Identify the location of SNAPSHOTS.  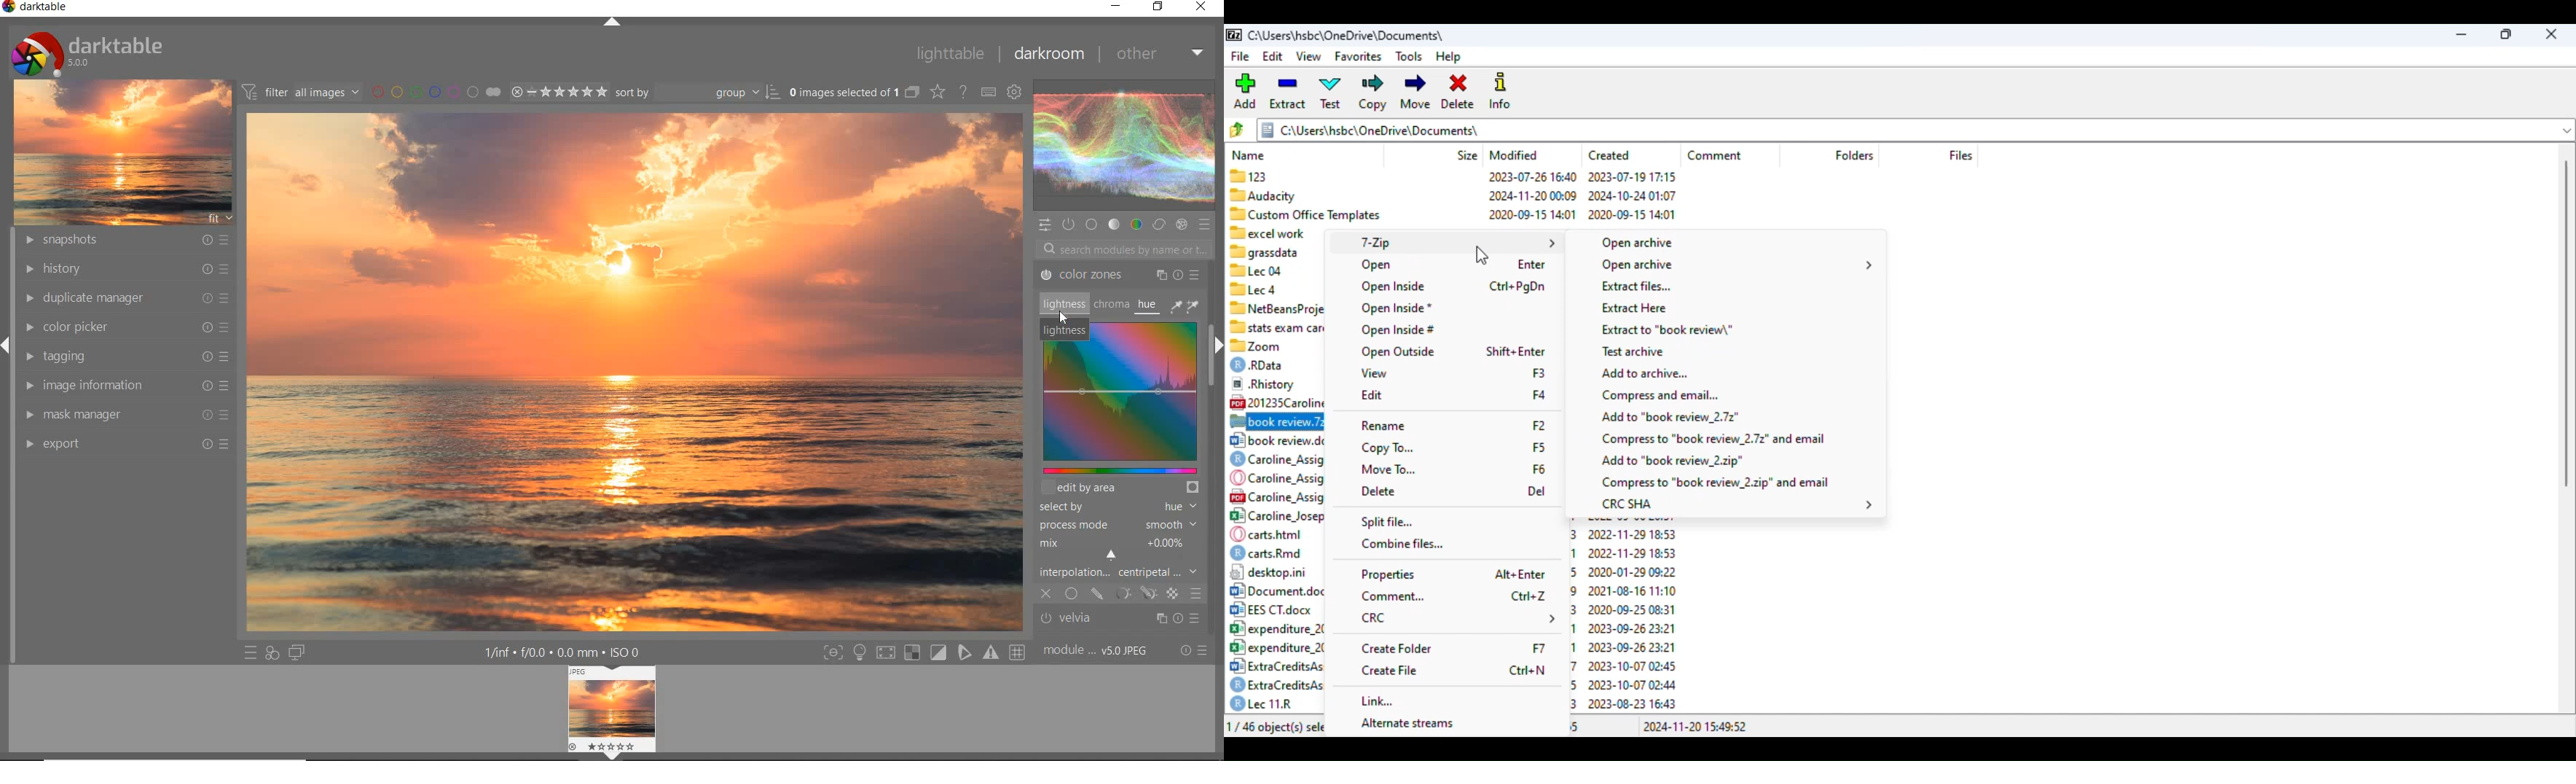
(125, 241).